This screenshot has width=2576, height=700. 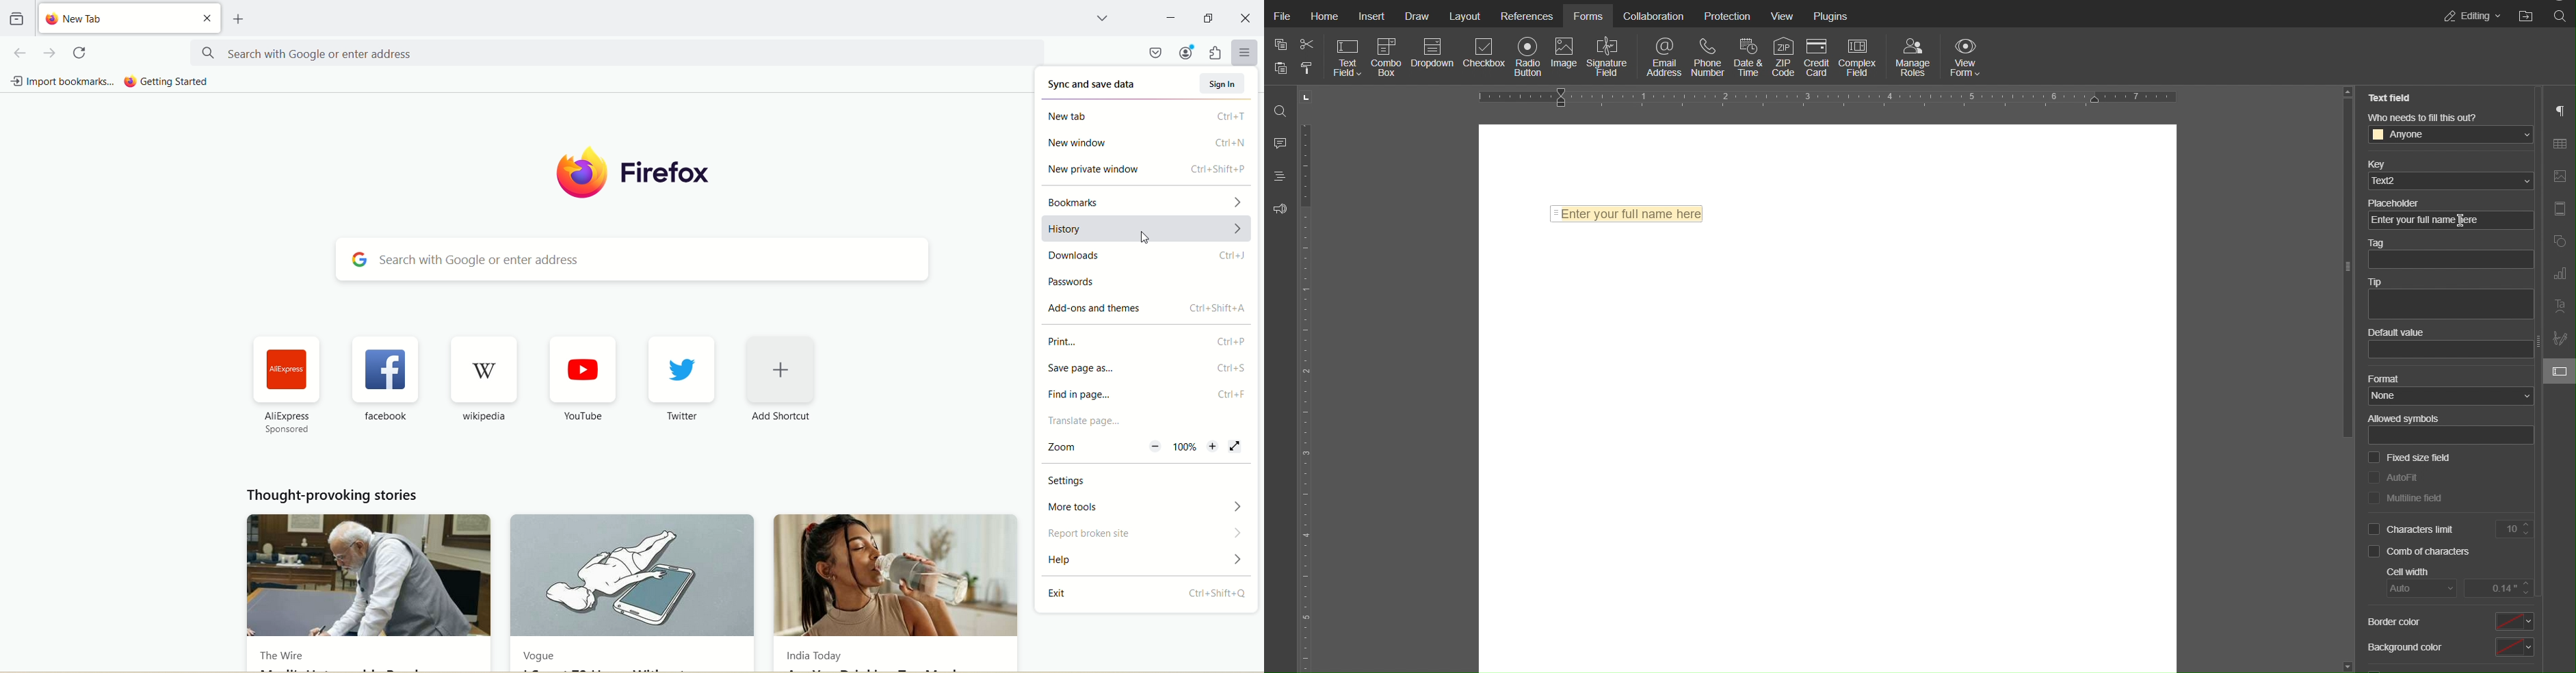 What do you see at coordinates (580, 416) in the screenshot?
I see `YouTube` at bounding box center [580, 416].